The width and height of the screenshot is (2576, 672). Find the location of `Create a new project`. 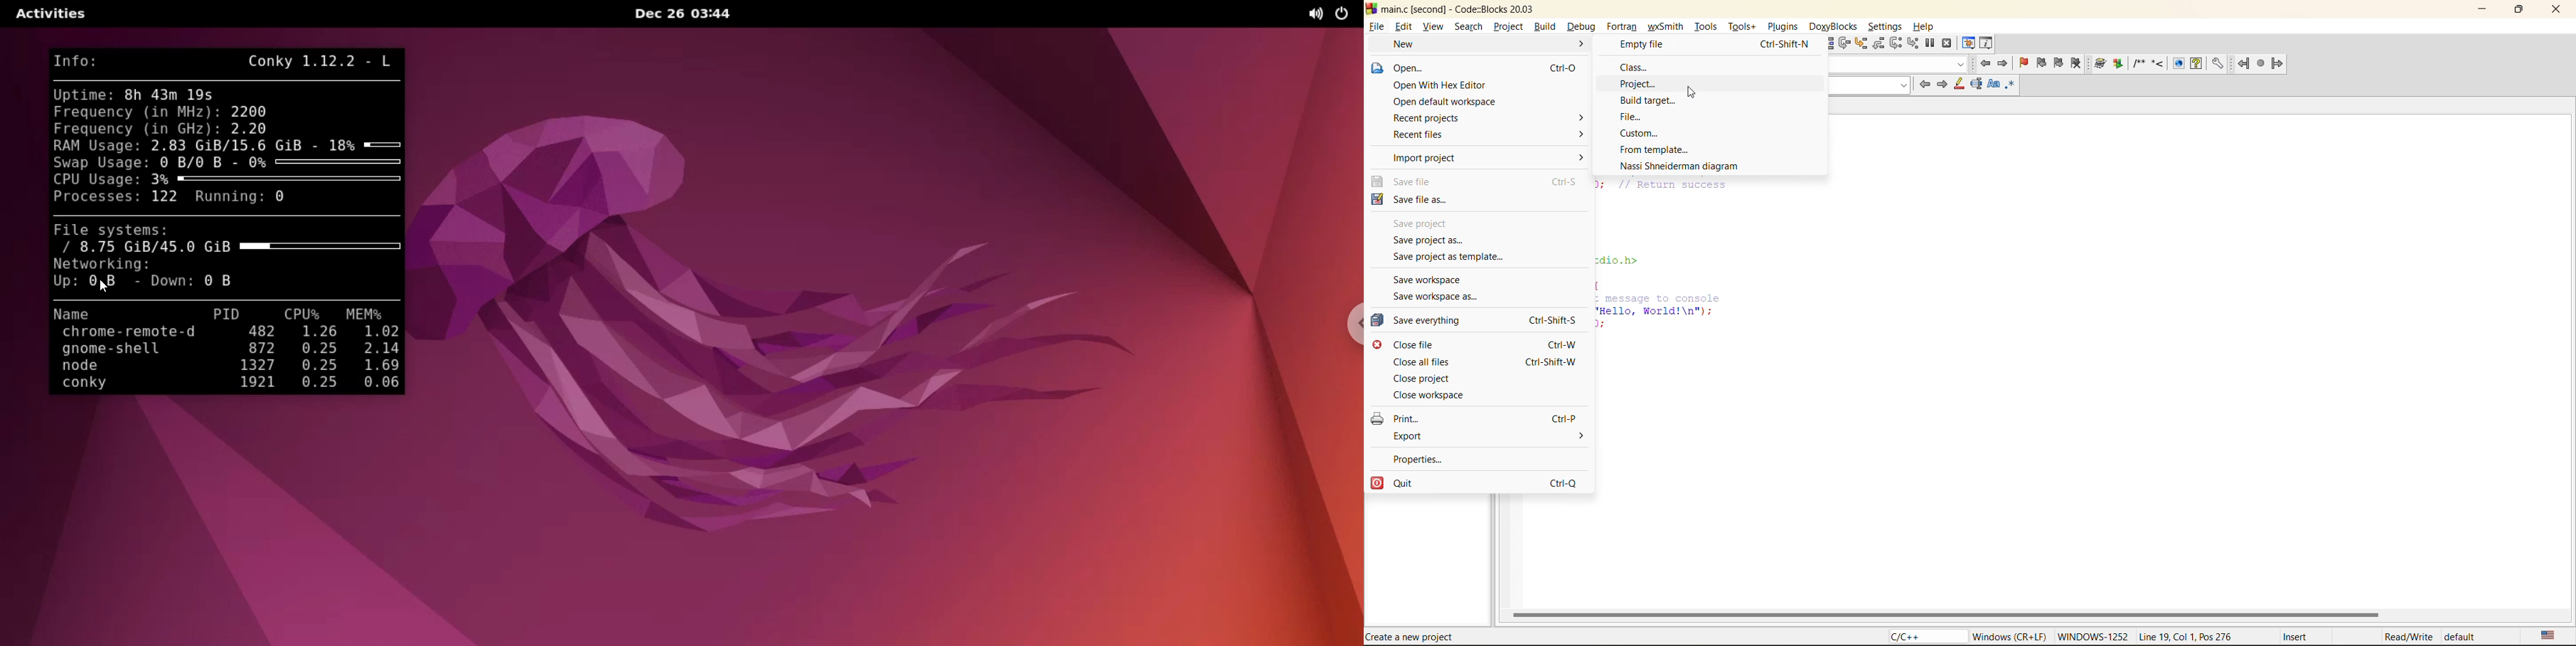

Create a new project is located at coordinates (1411, 635).